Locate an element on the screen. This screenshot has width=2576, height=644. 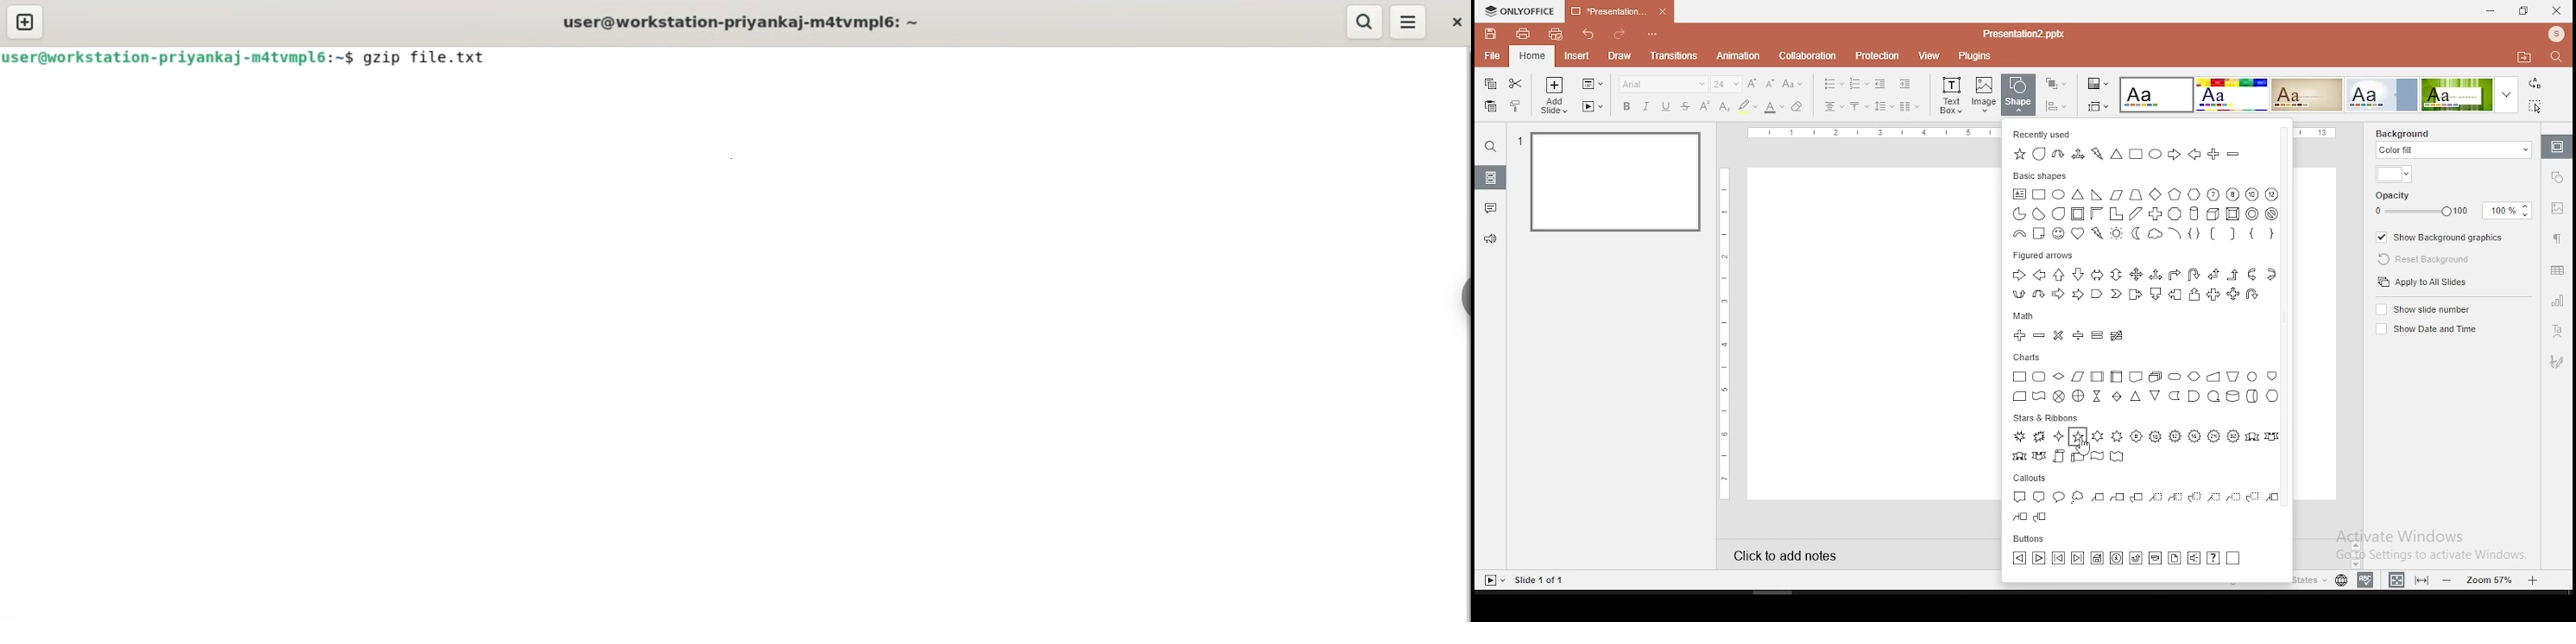
horizontal alignment is located at coordinates (1834, 107).